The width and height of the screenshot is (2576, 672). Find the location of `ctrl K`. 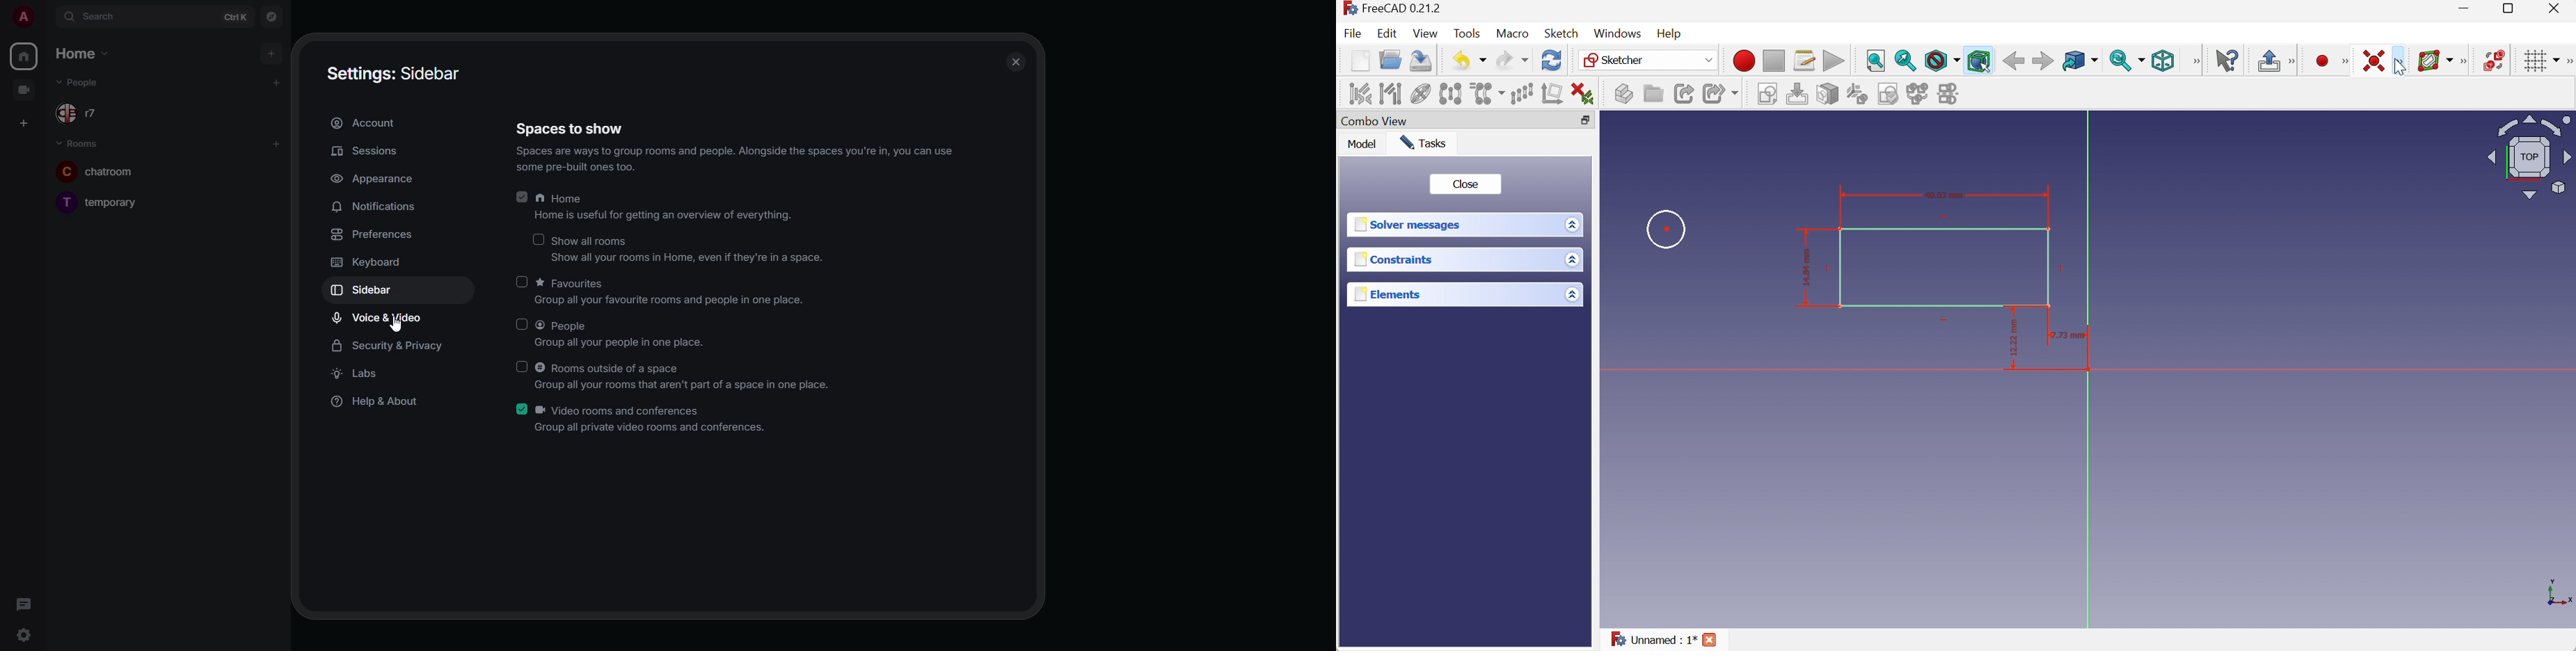

ctrl K is located at coordinates (234, 17).